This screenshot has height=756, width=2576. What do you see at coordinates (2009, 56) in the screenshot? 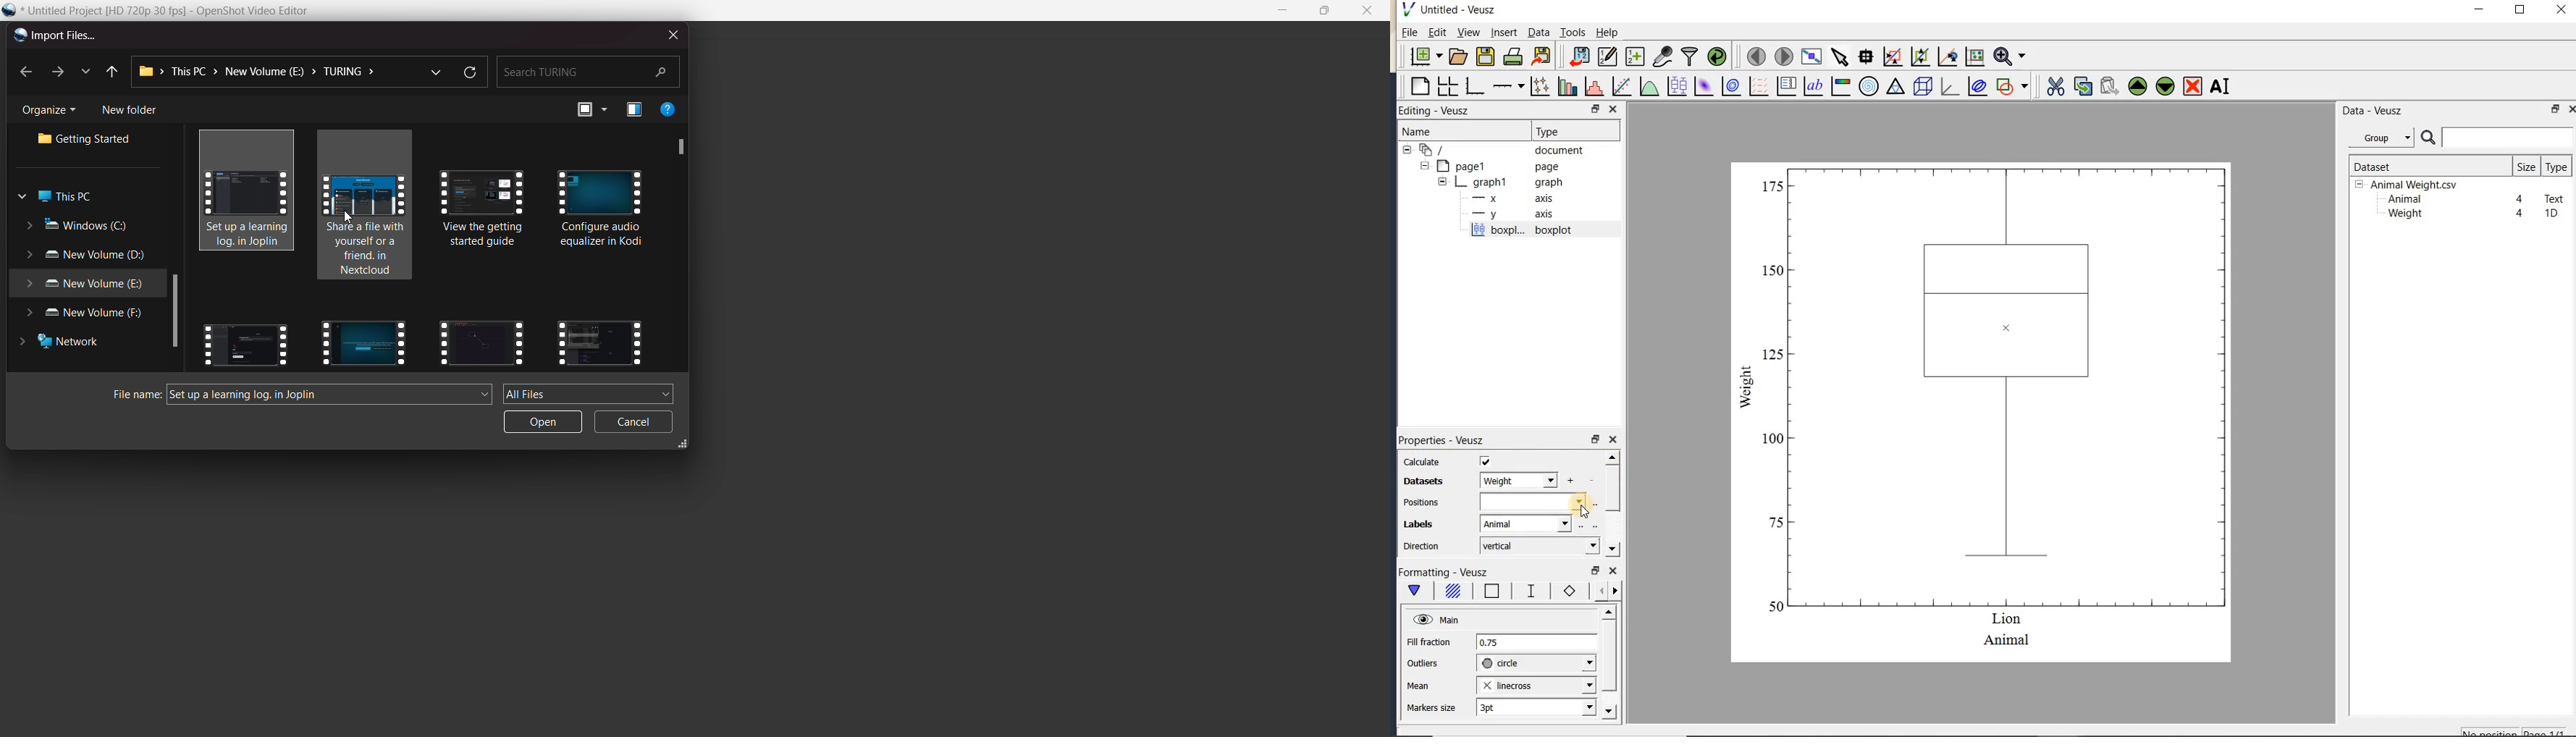
I see `zoom function menus` at bounding box center [2009, 56].